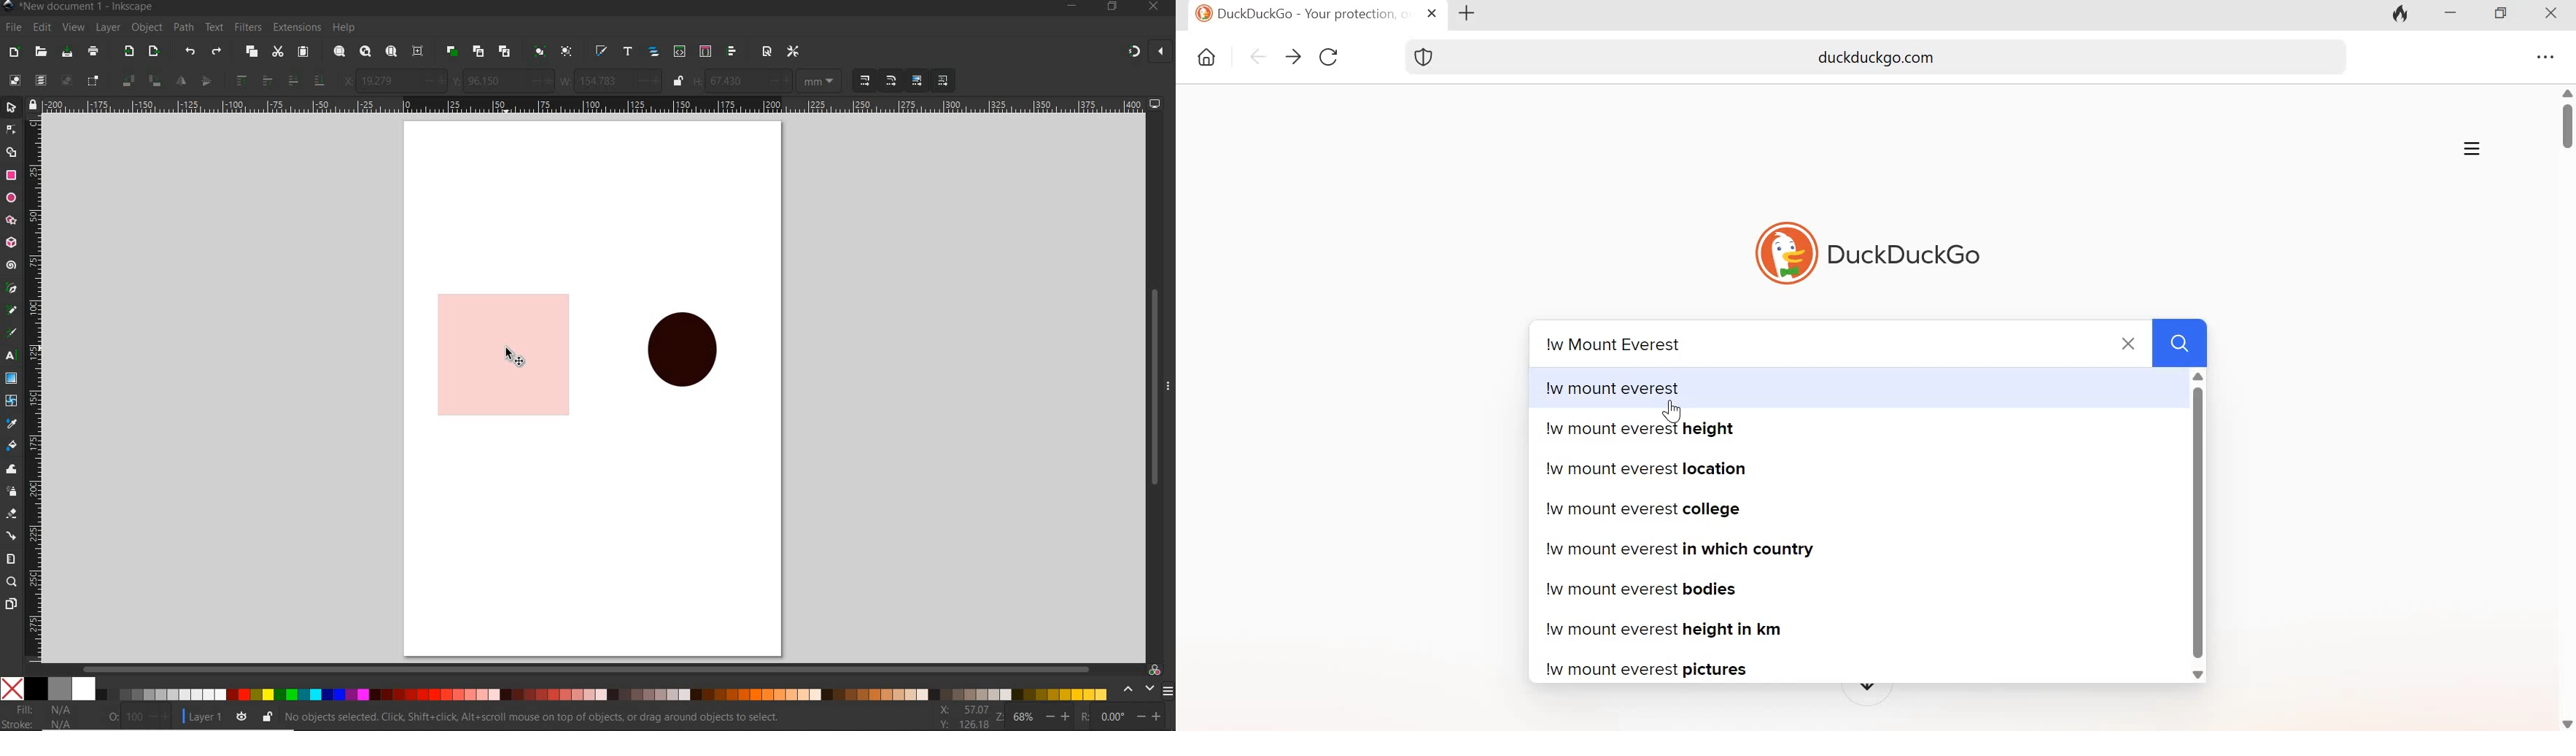 The width and height of the screenshot is (2576, 756). I want to click on zoom drawing, so click(366, 51).